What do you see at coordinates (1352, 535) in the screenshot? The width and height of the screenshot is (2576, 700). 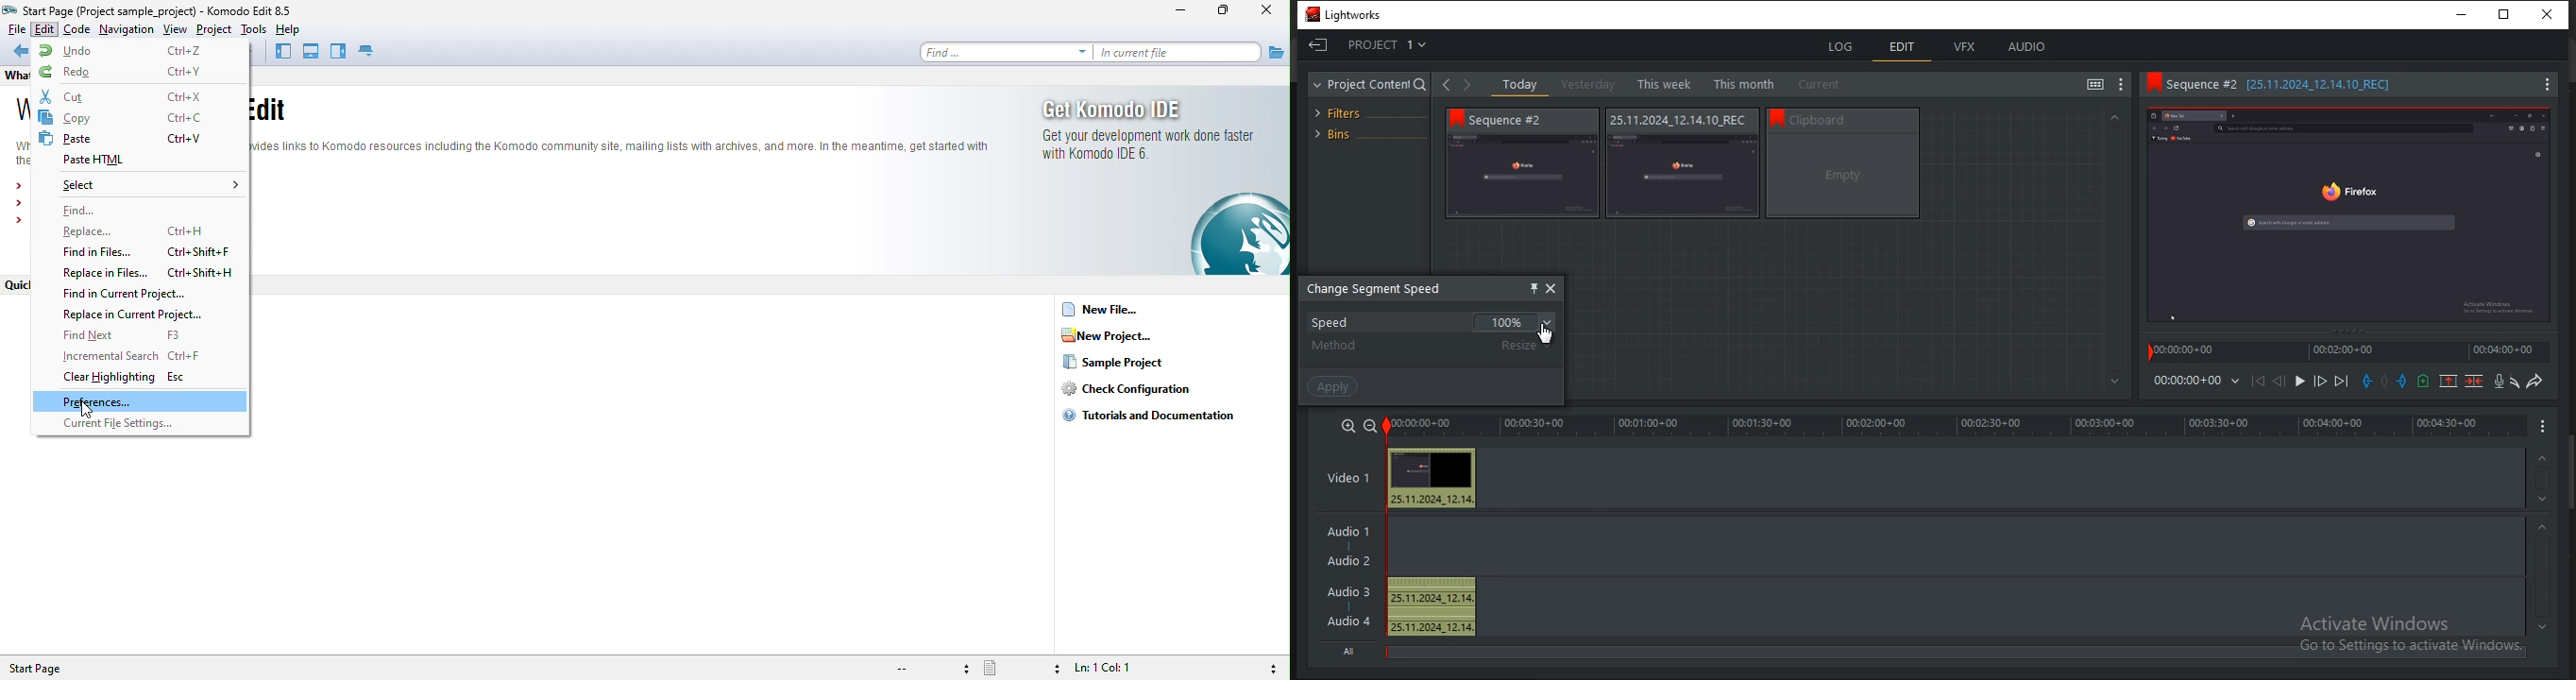 I see `Audio 1` at bounding box center [1352, 535].